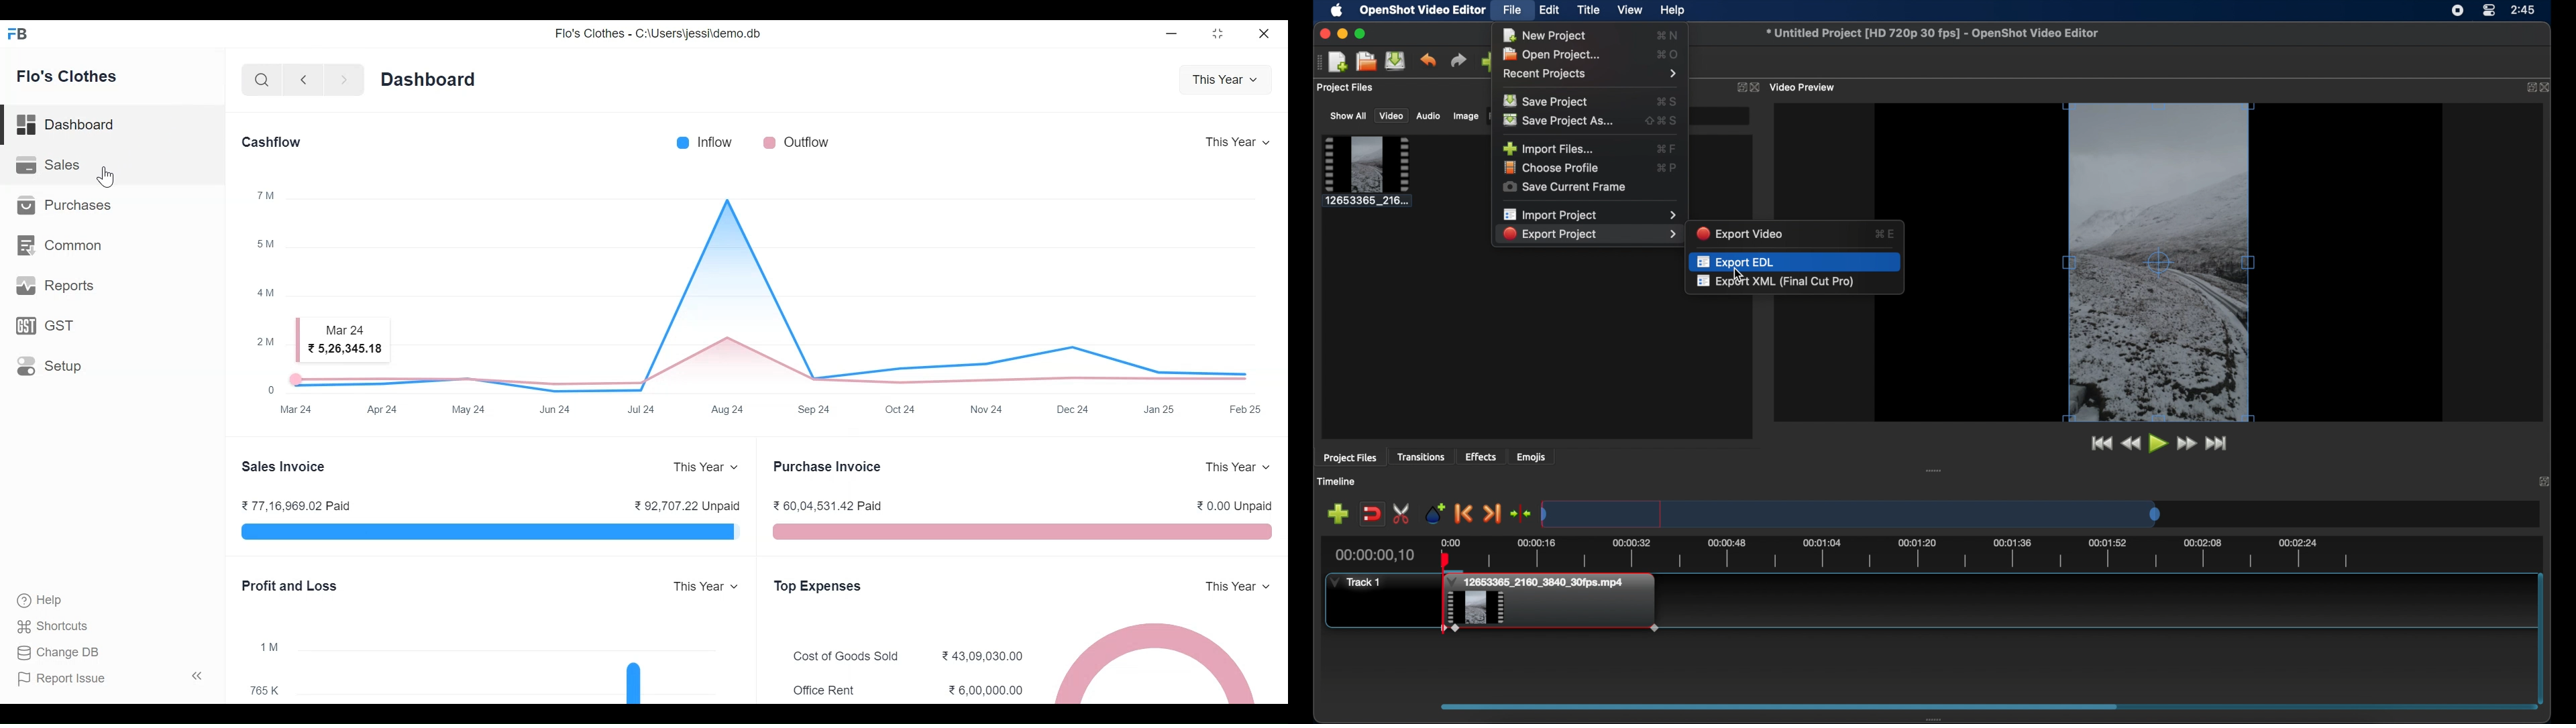 This screenshot has height=728, width=2576. What do you see at coordinates (830, 505) in the screenshot?
I see `60,04,531.42 (Rupee)Paid` at bounding box center [830, 505].